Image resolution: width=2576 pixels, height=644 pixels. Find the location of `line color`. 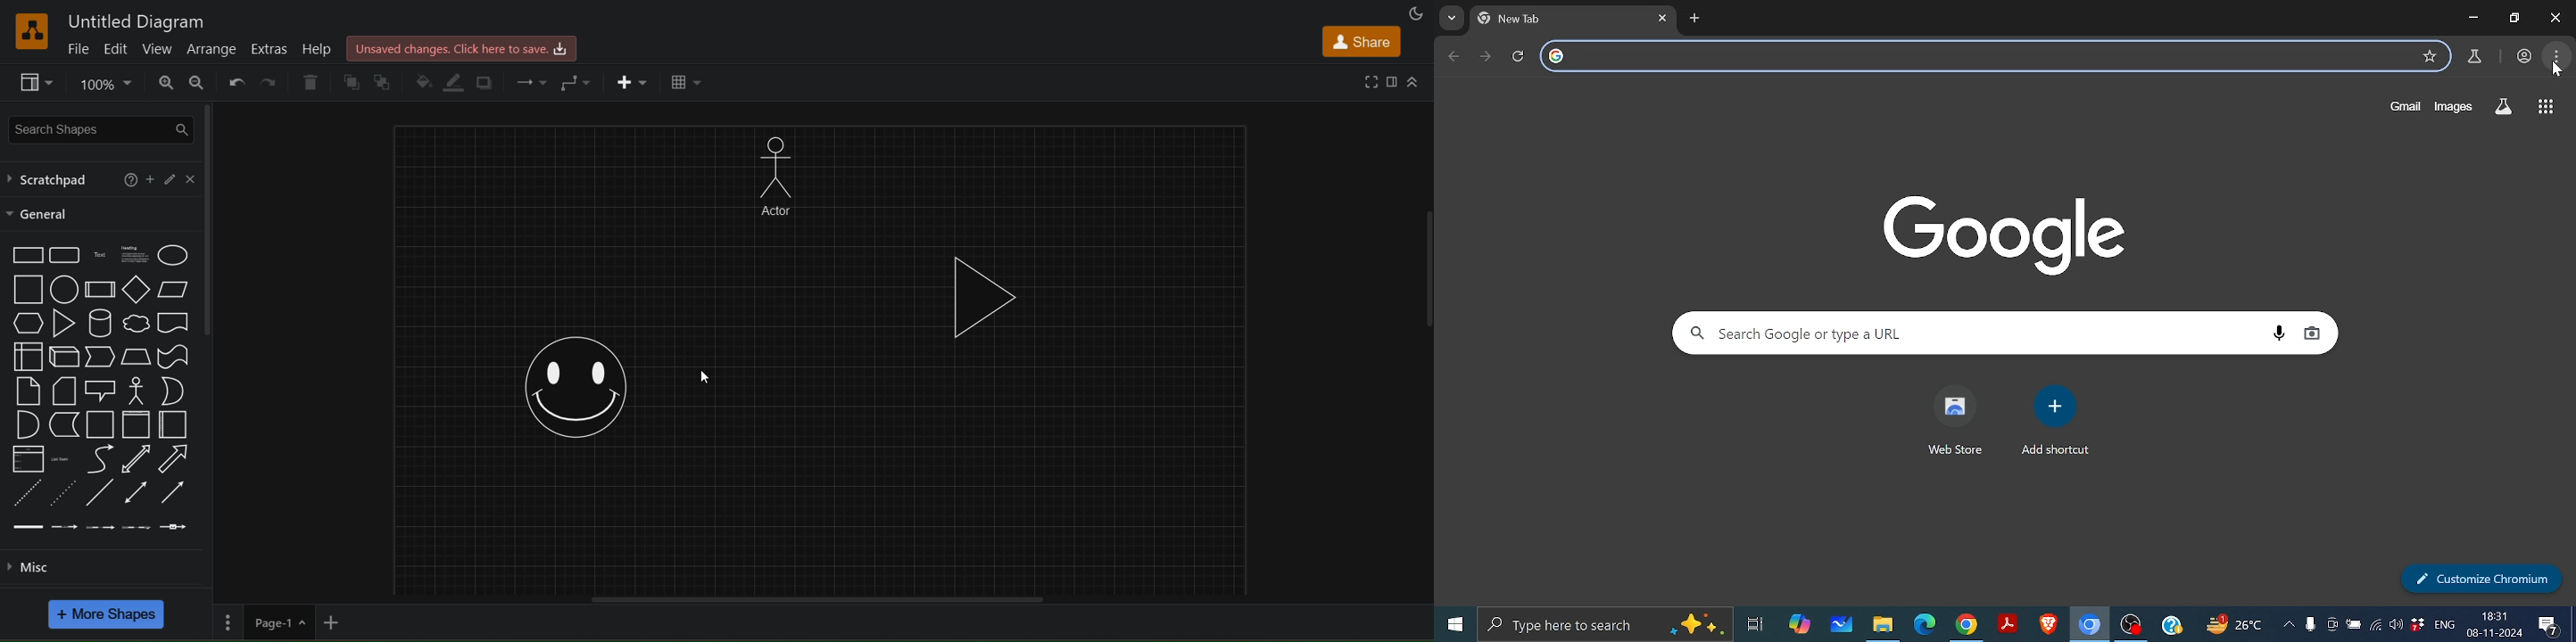

line color is located at coordinates (458, 83).